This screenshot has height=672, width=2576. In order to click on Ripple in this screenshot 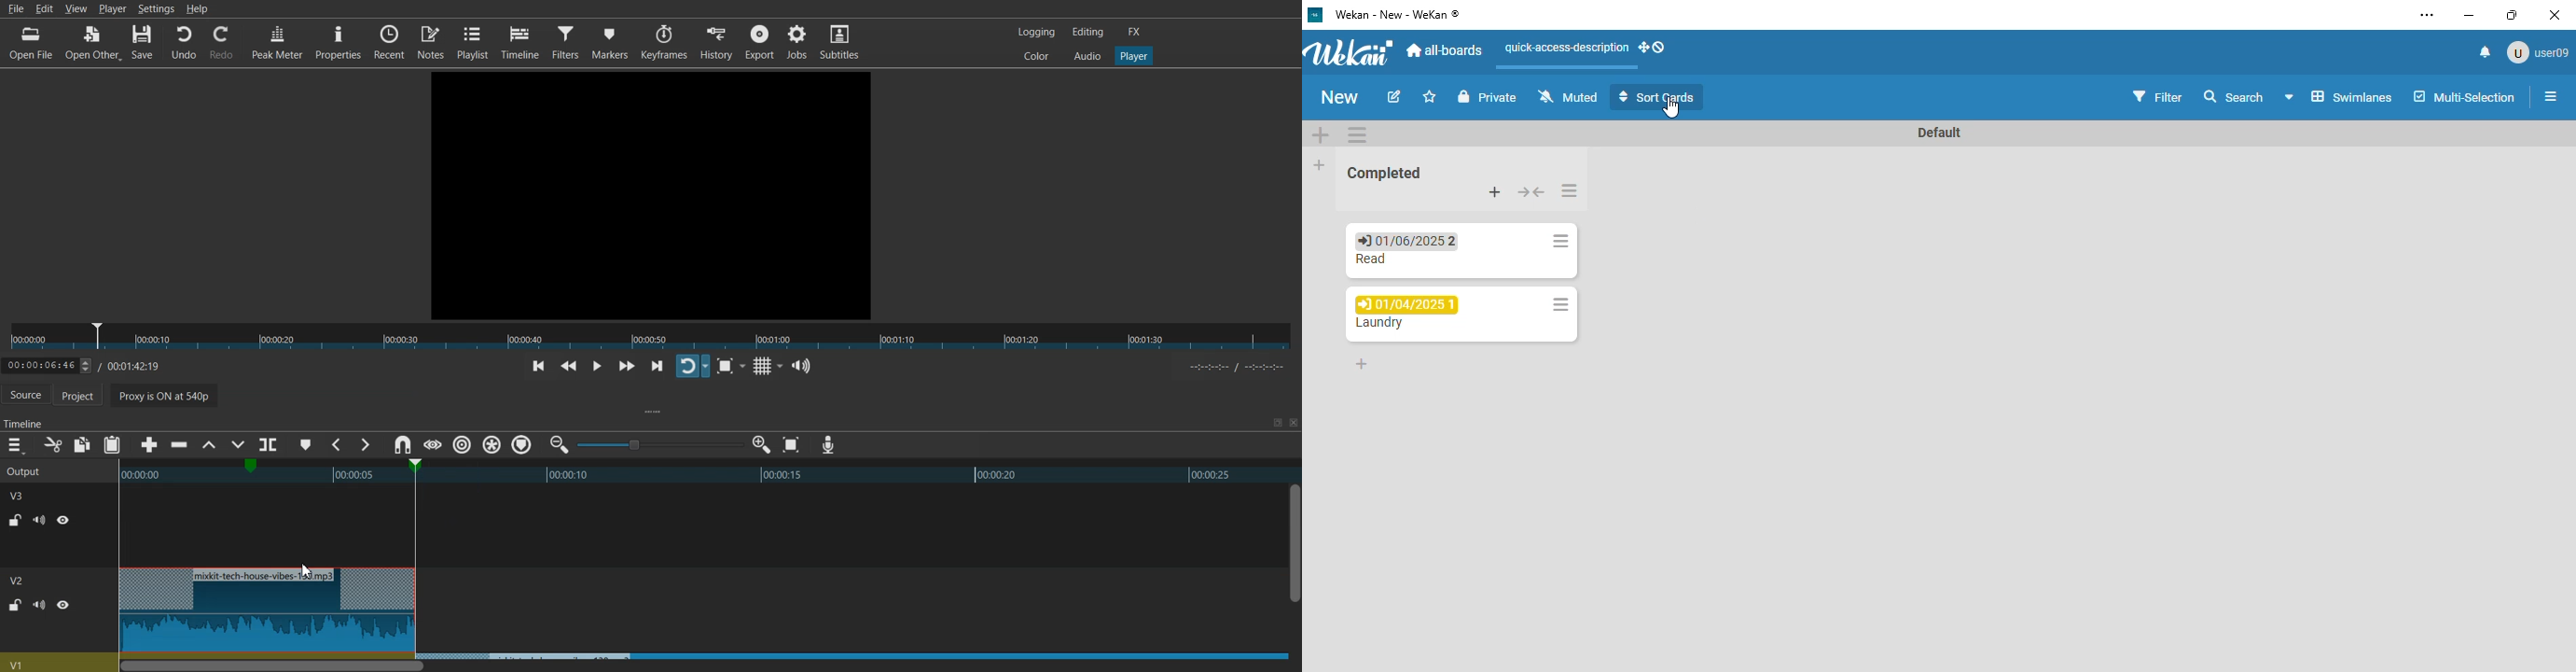, I will do `click(463, 445)`.